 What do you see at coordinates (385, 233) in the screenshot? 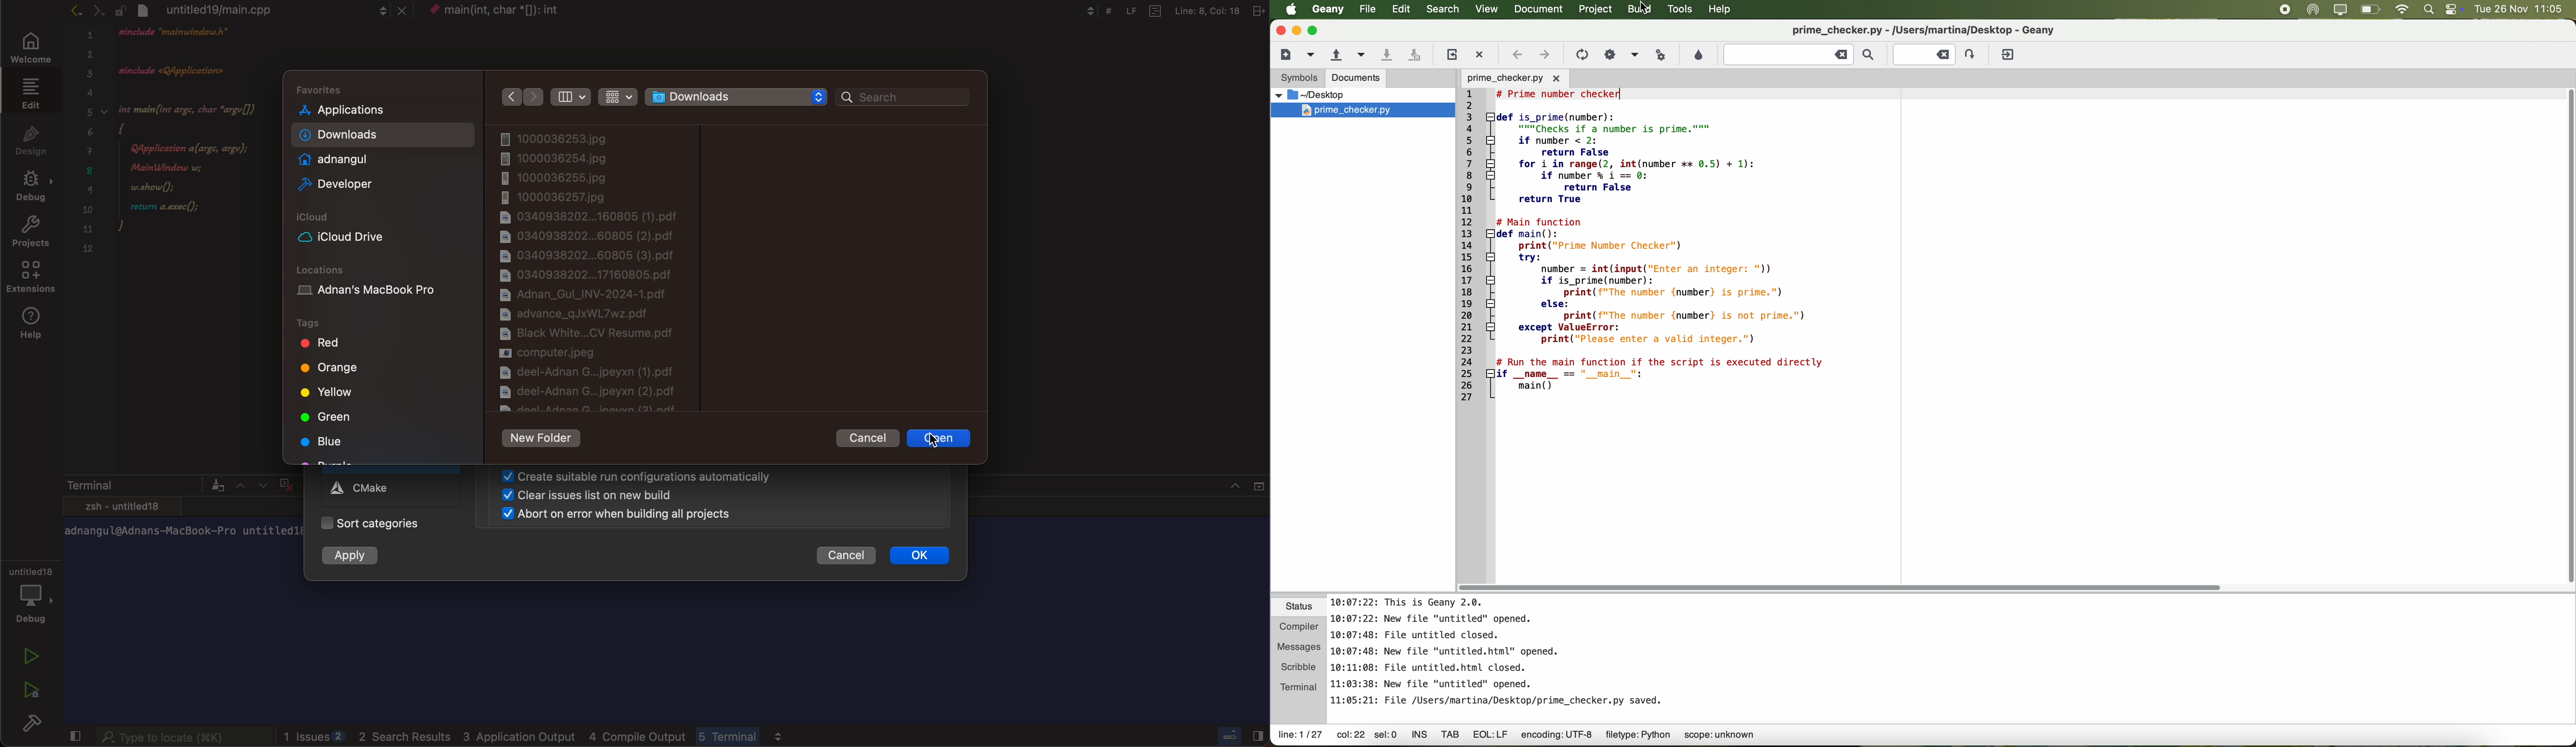
I see `icloud` at bounding box center [385, 233].